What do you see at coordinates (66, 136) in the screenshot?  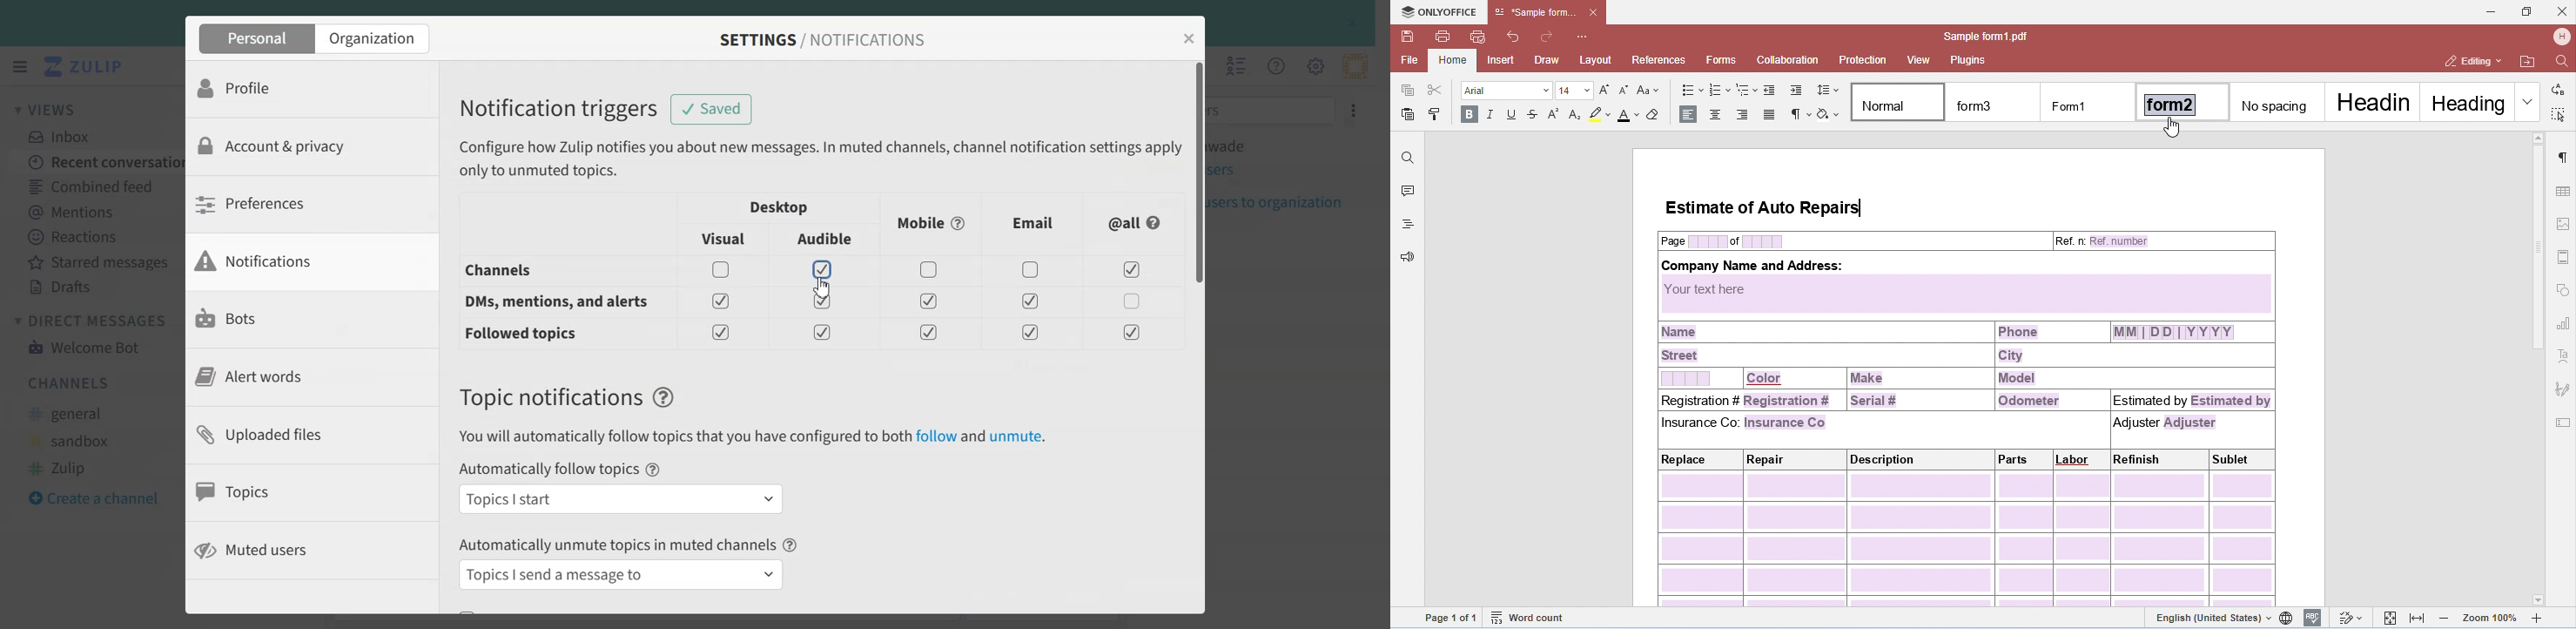 I see `Inbox` at bounding box center [66, 136].